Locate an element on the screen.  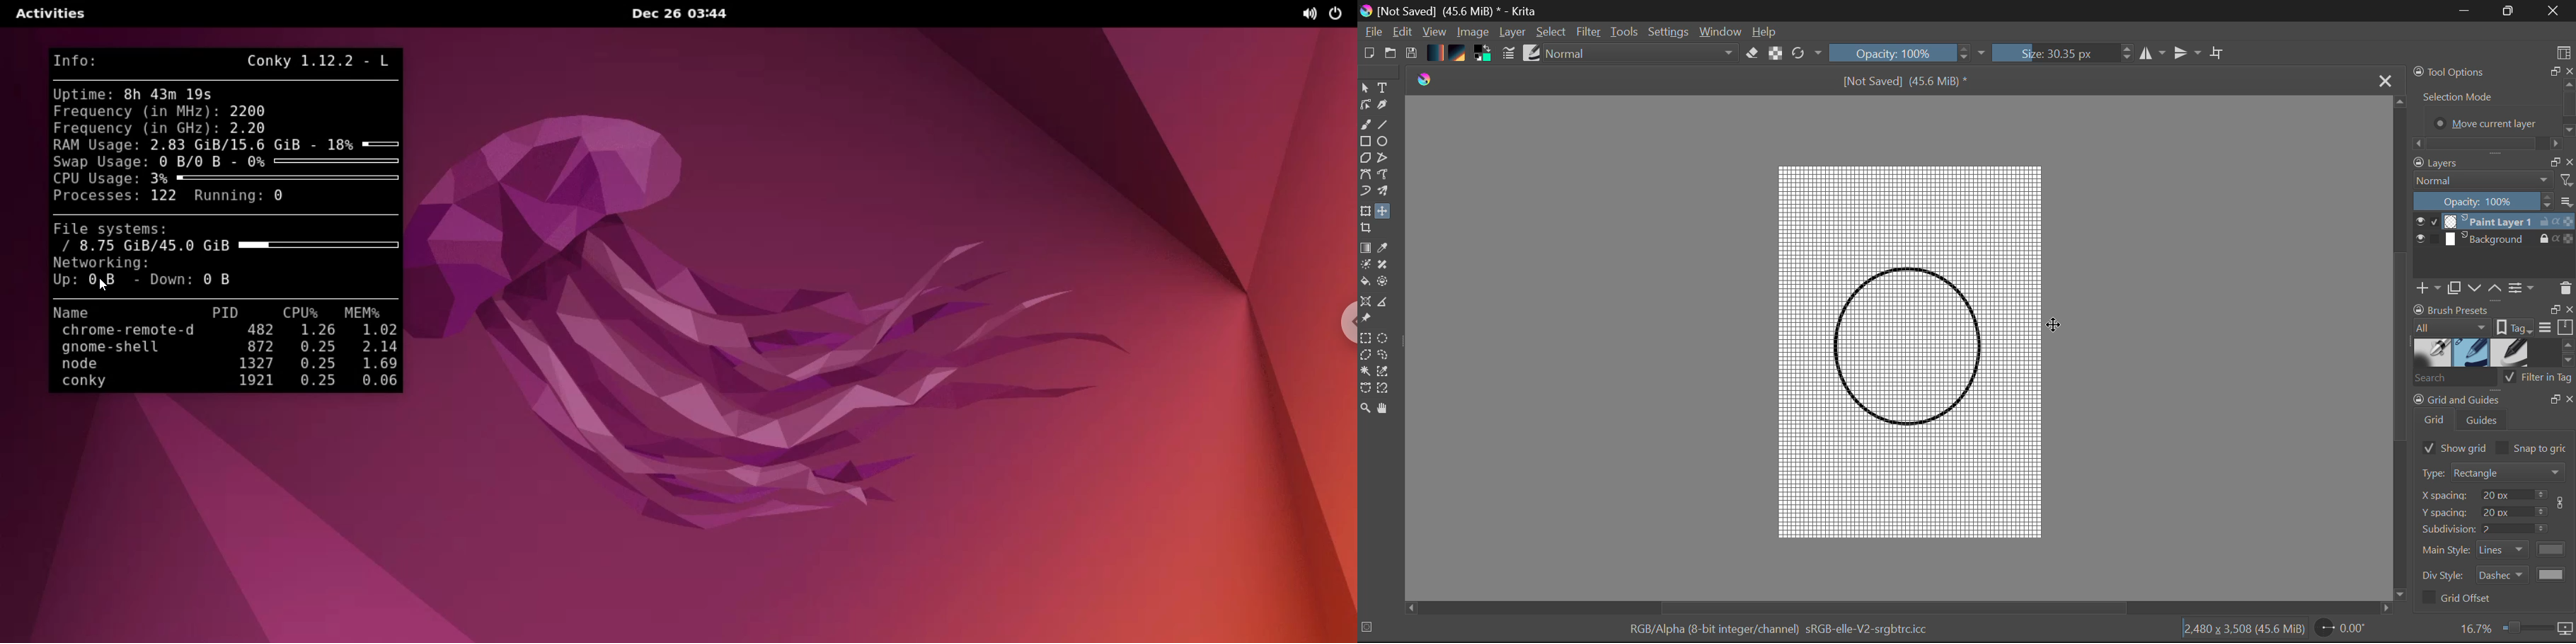
Close is located at coordinates (2385, 80).